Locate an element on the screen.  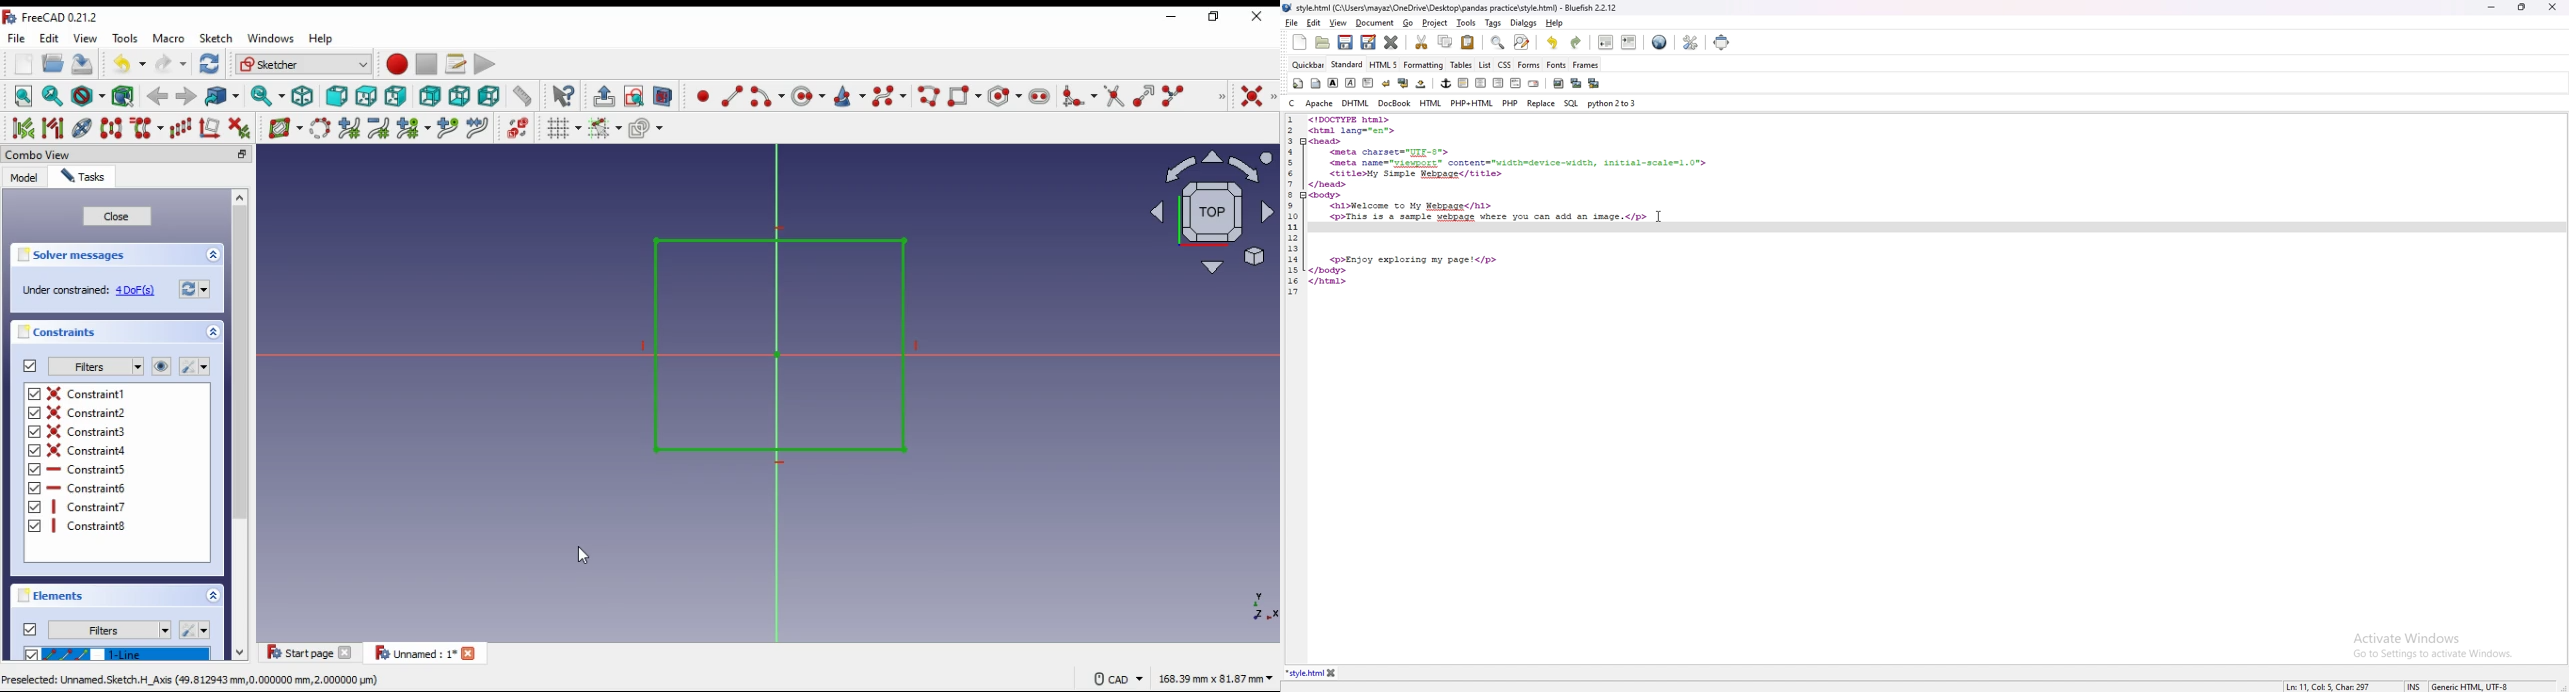
bold is located at coordinates (1334, 83).